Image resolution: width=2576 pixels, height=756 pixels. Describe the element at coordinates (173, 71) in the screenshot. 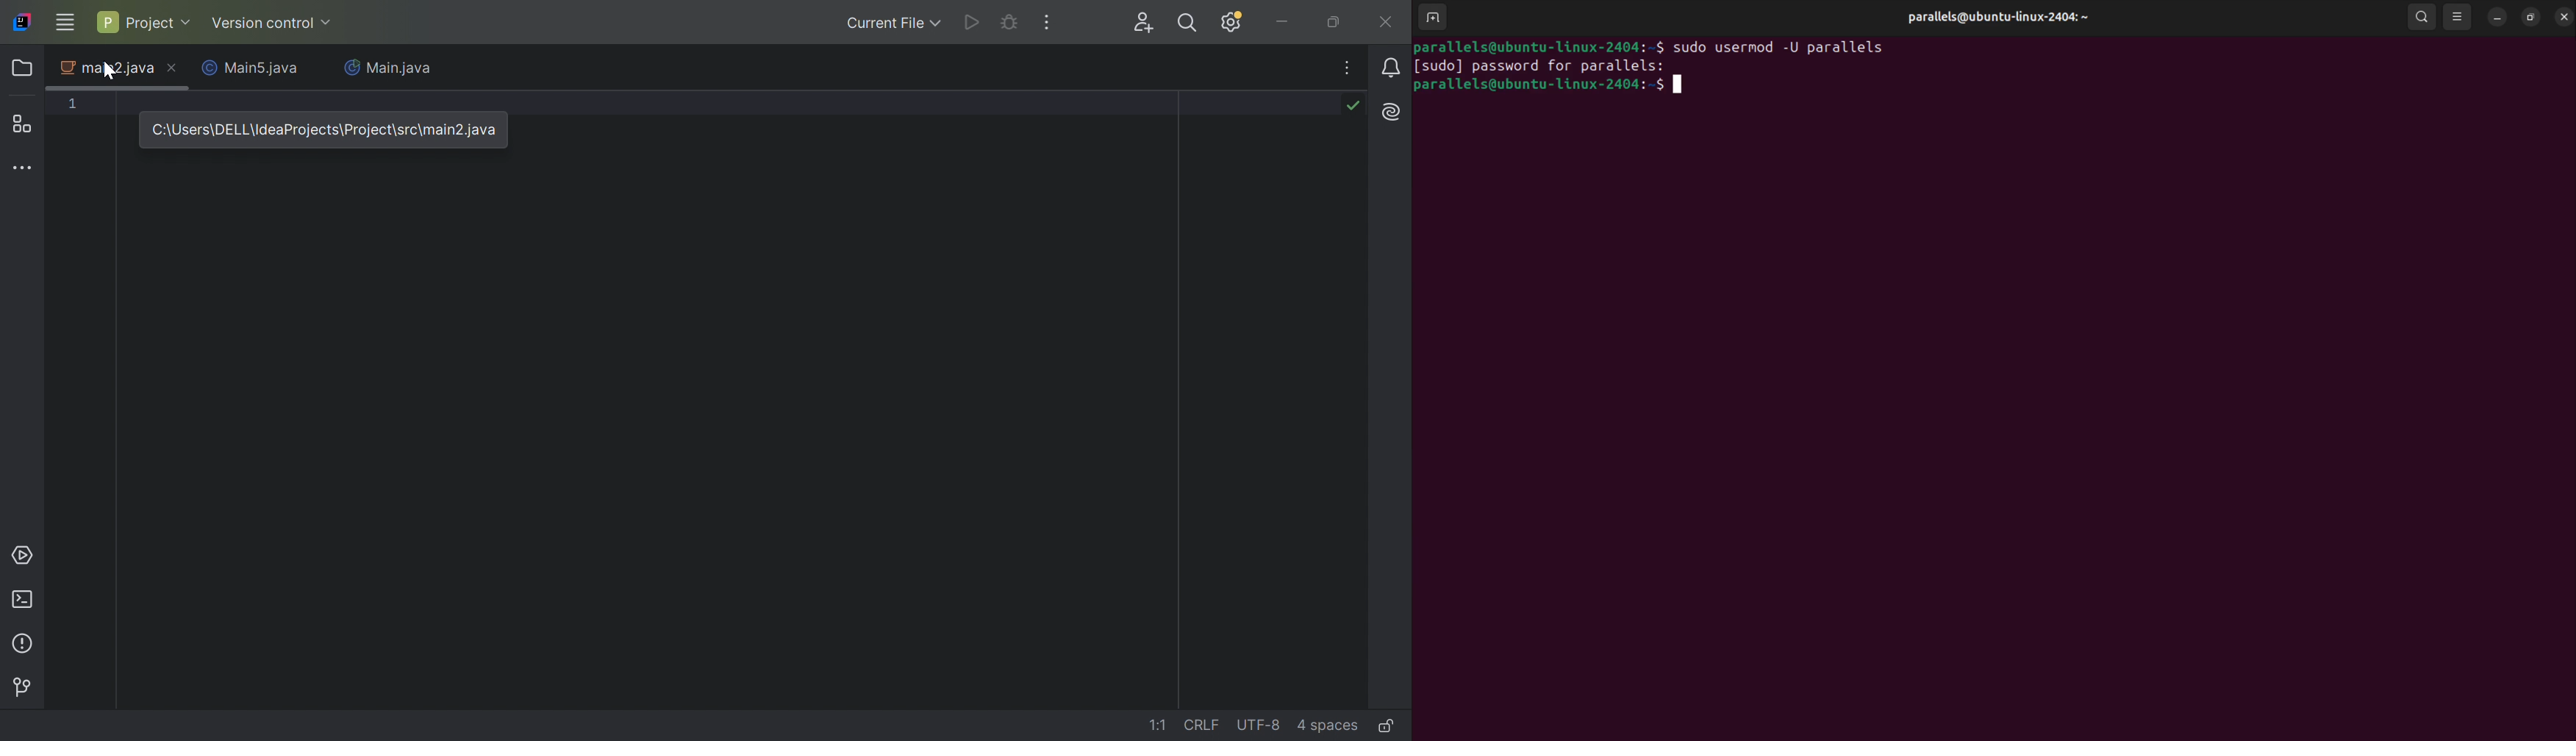

I see `Close` at that location.